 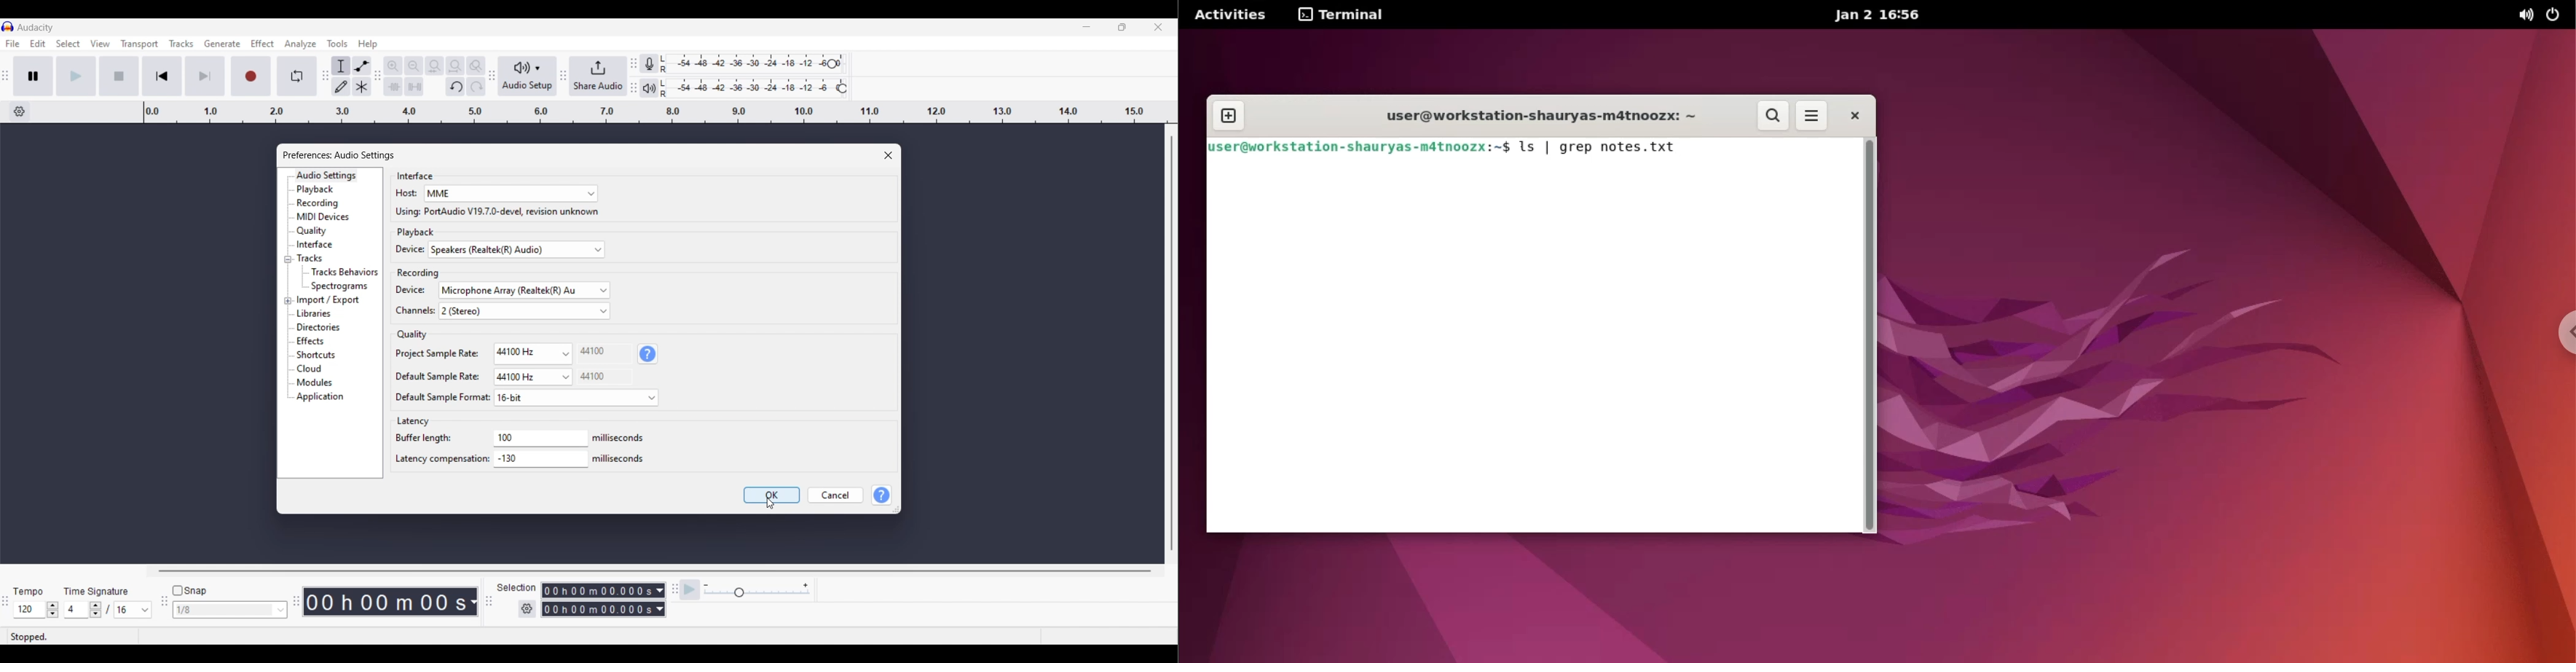 What do you see at coordinates (328, 203) in the screenshot?
I see `Recording` at bounding box center [328, 203].